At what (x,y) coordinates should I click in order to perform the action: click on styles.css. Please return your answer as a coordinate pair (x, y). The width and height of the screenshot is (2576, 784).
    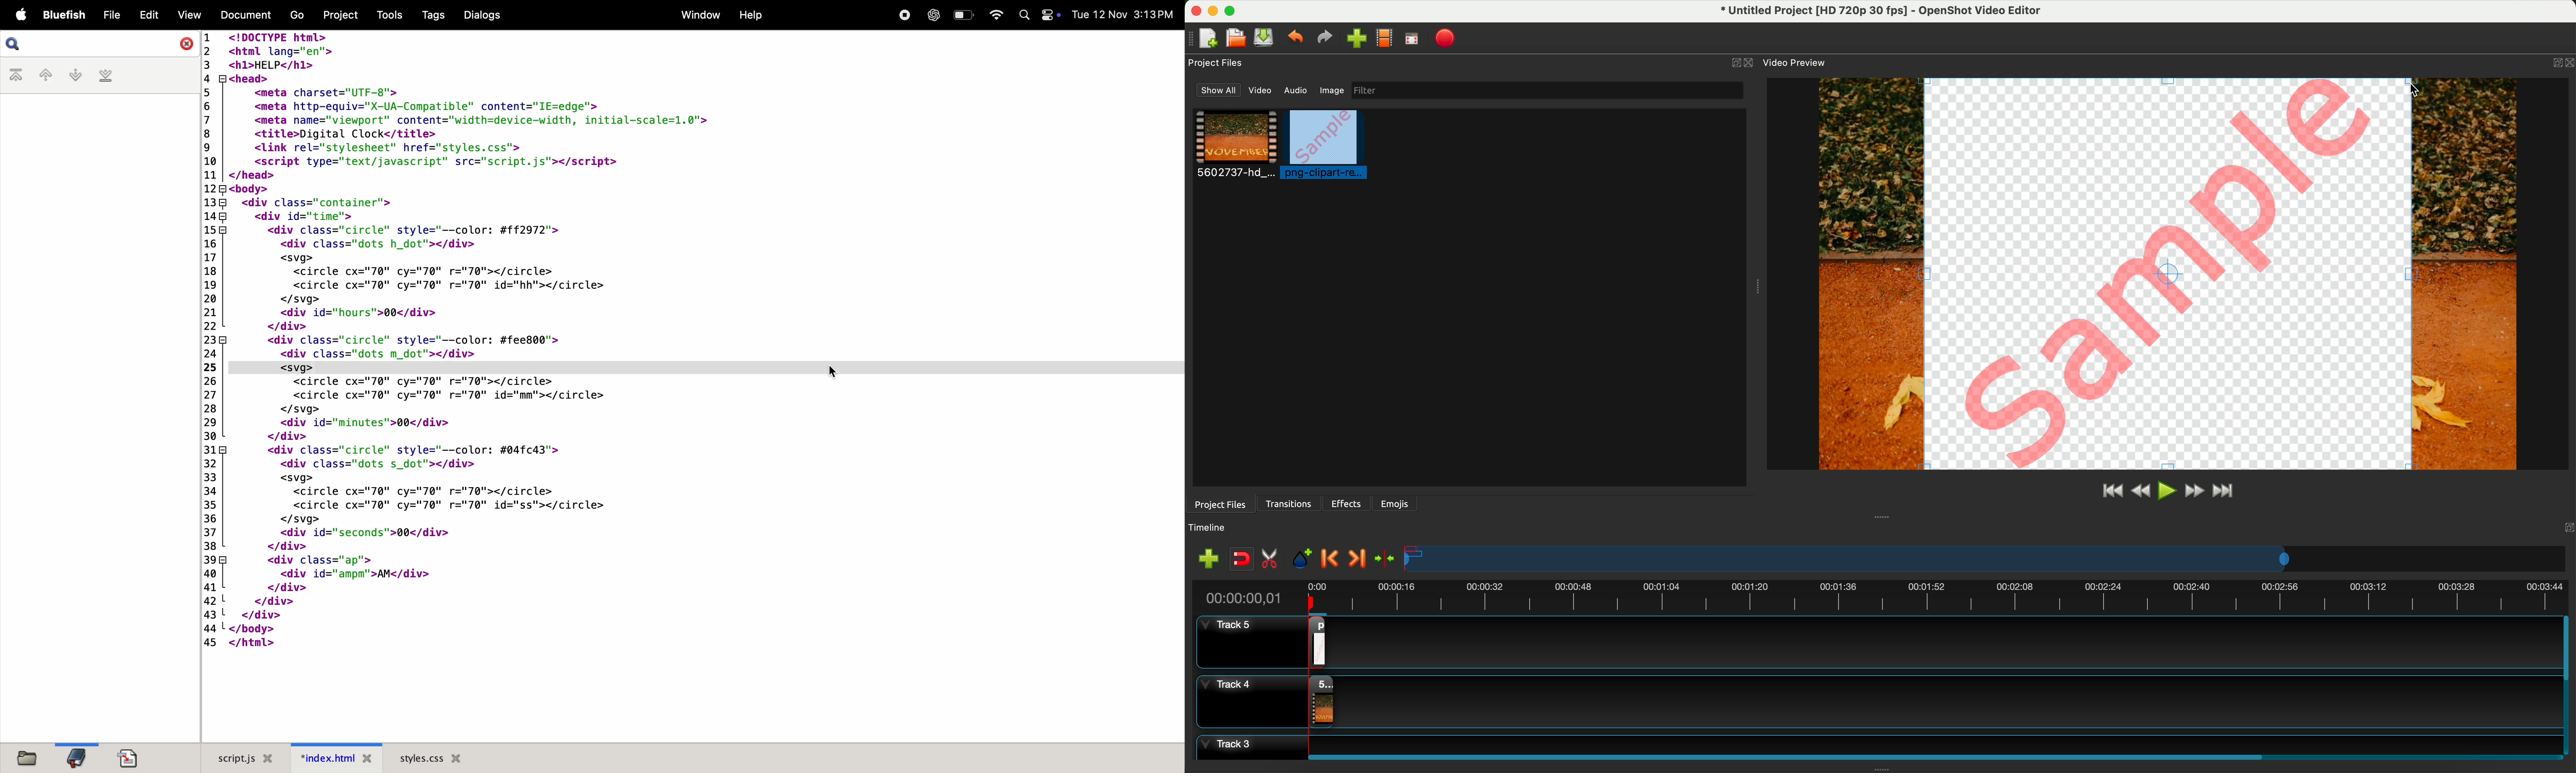
    Looking at the image, I should click on (430, 758).